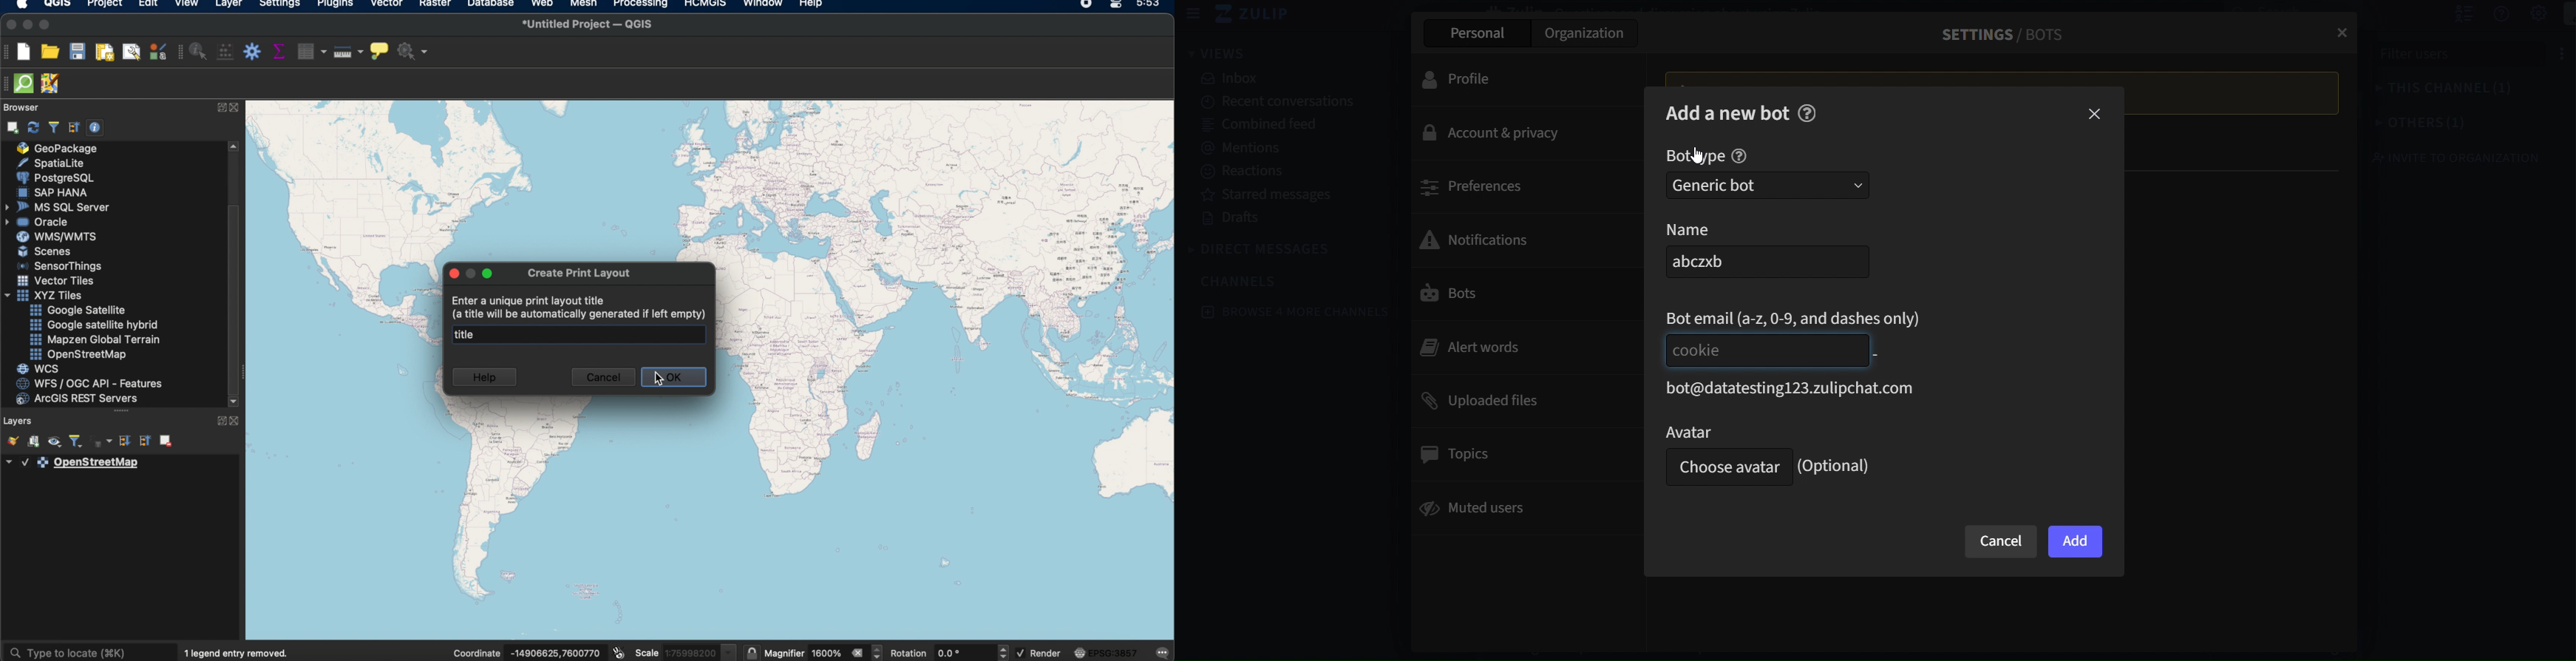 The height and width of the screenshot is (672, 2576). What do you see at coordinates (199, 50) in the screenshot?
I see `identify features` at bounding box center [199, 50].